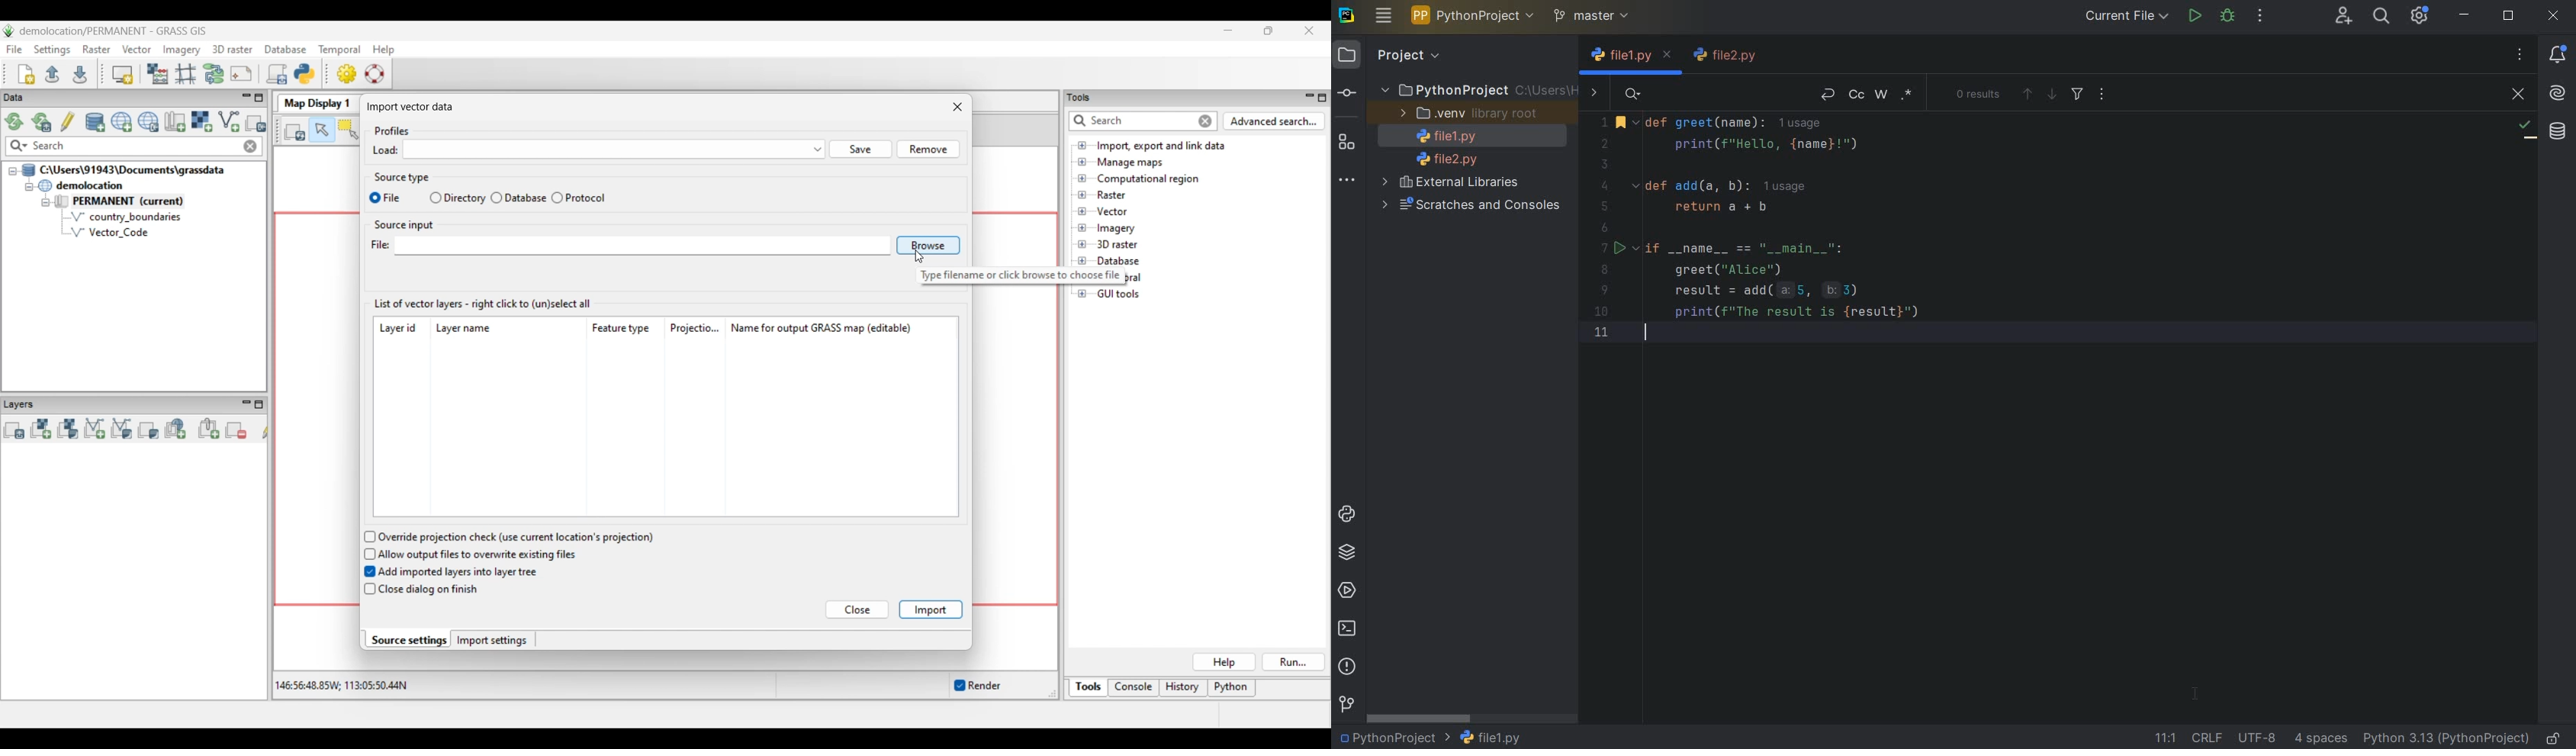 The width and height of the screenshot is (2576, 756). What do you see at coordinates (1597, 95) in the screenshot?
I see `SHOW REPLACE FIELDS` at bounding box center [1597, 95].